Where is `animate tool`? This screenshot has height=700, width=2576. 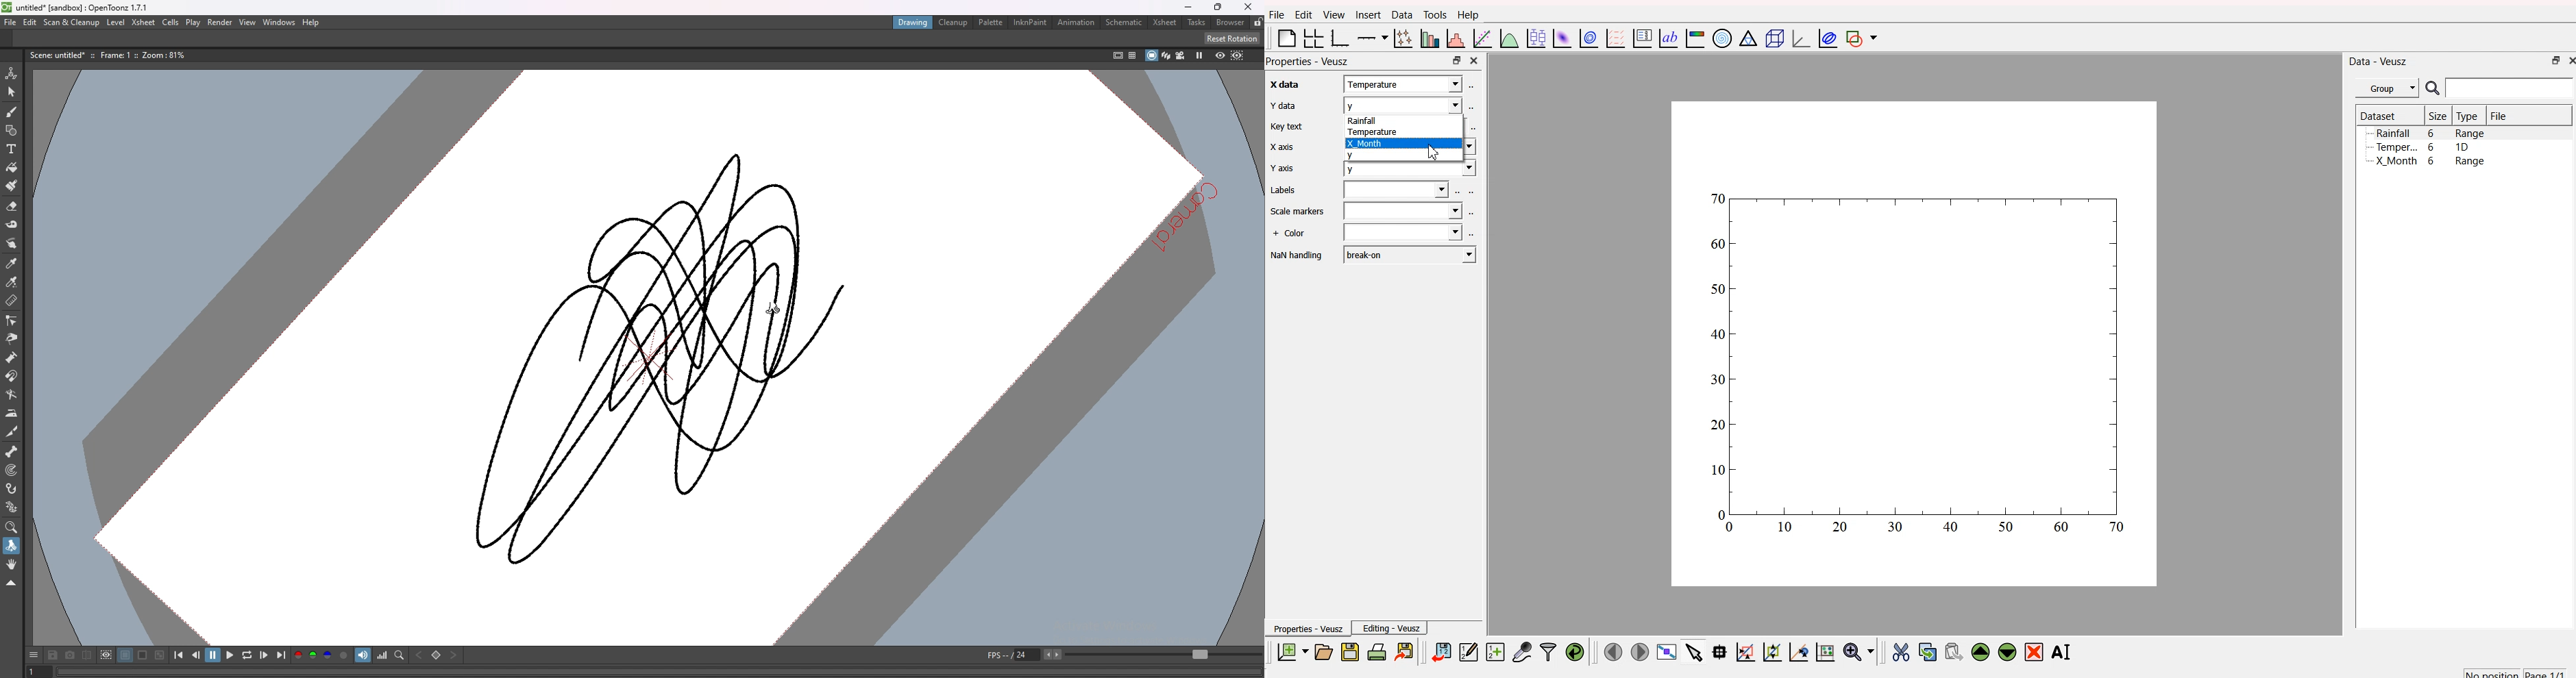
animate tool is located at coordinates (11, 74).